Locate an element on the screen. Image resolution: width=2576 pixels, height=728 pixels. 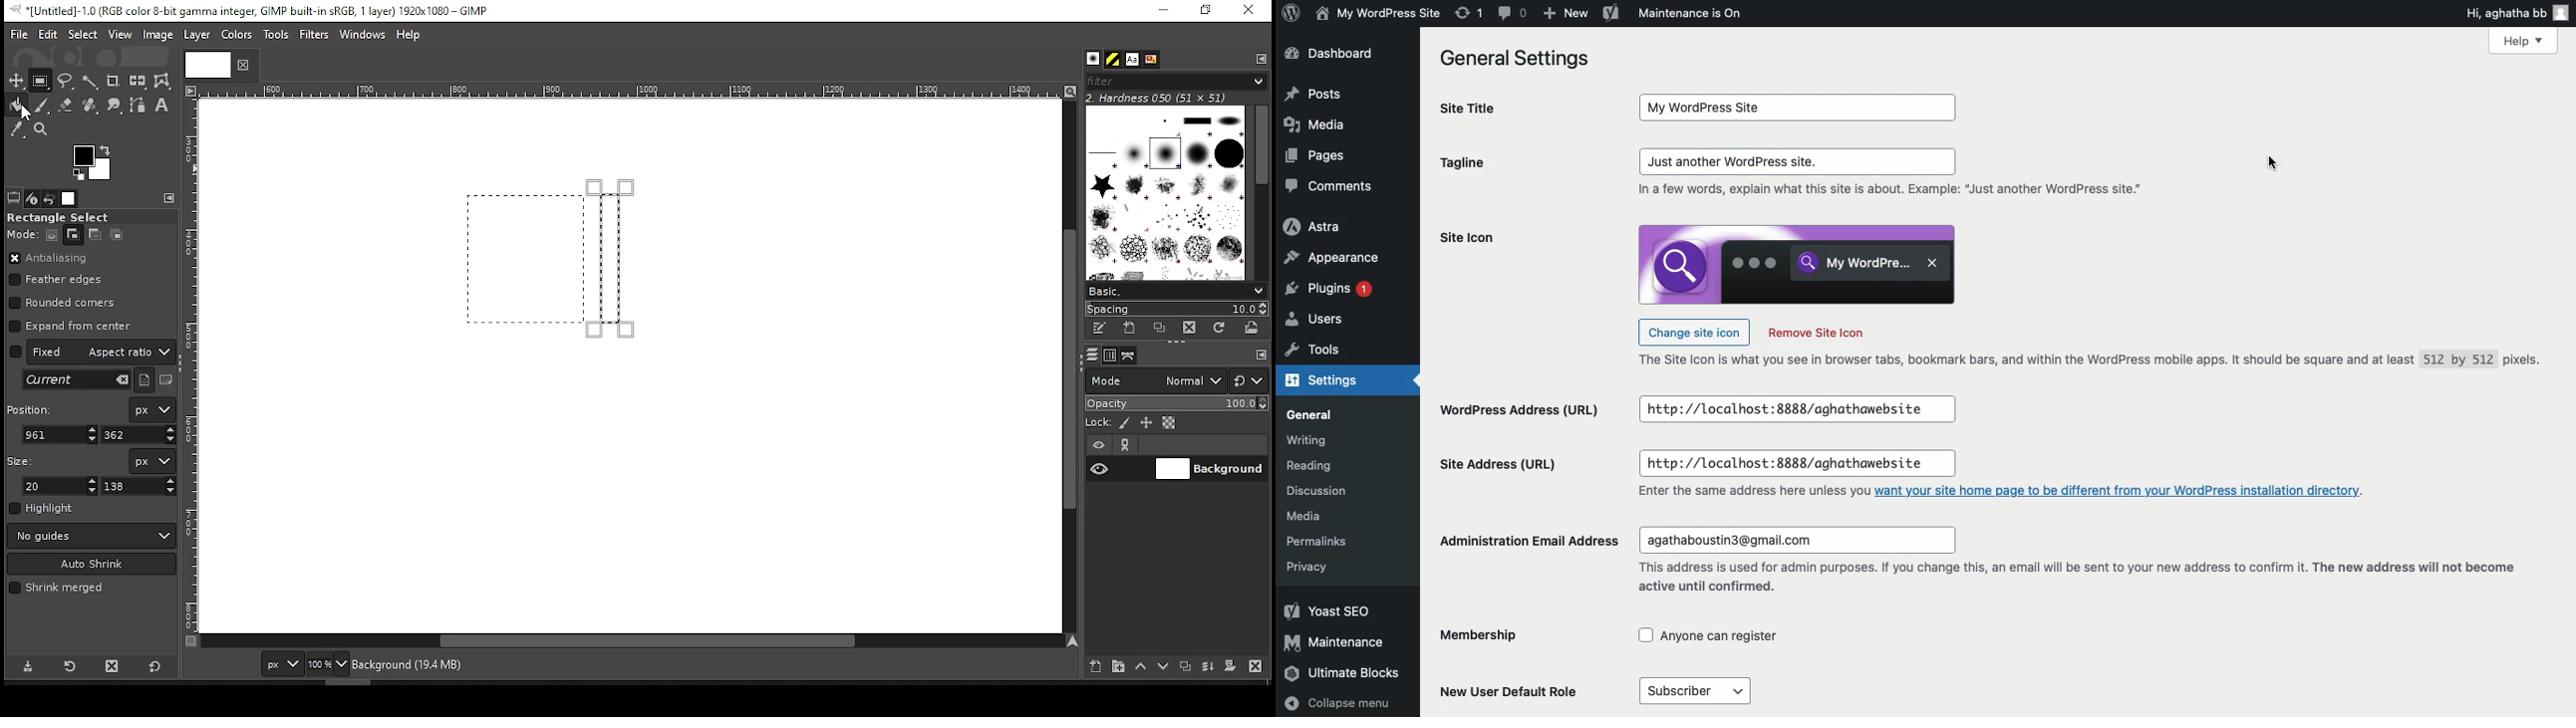
Text is located at coordinates (2097, 361).